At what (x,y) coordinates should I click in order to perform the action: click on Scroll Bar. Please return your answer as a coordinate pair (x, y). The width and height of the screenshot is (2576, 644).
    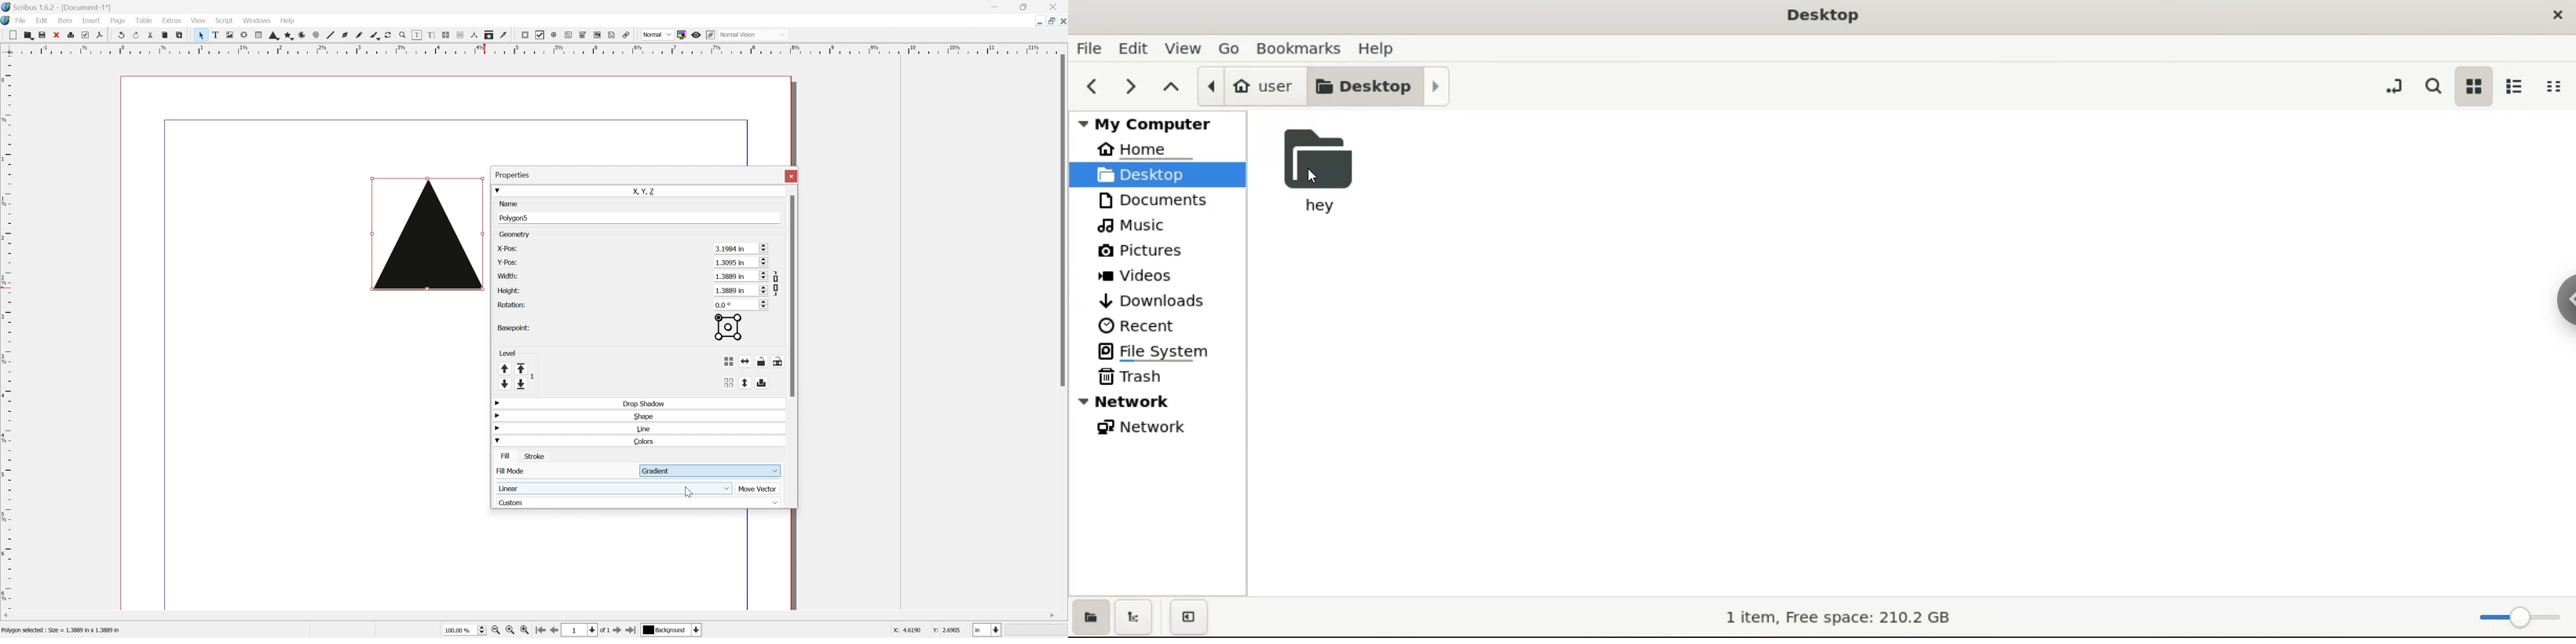
    Looking at the image, I should click on (1062, 220).